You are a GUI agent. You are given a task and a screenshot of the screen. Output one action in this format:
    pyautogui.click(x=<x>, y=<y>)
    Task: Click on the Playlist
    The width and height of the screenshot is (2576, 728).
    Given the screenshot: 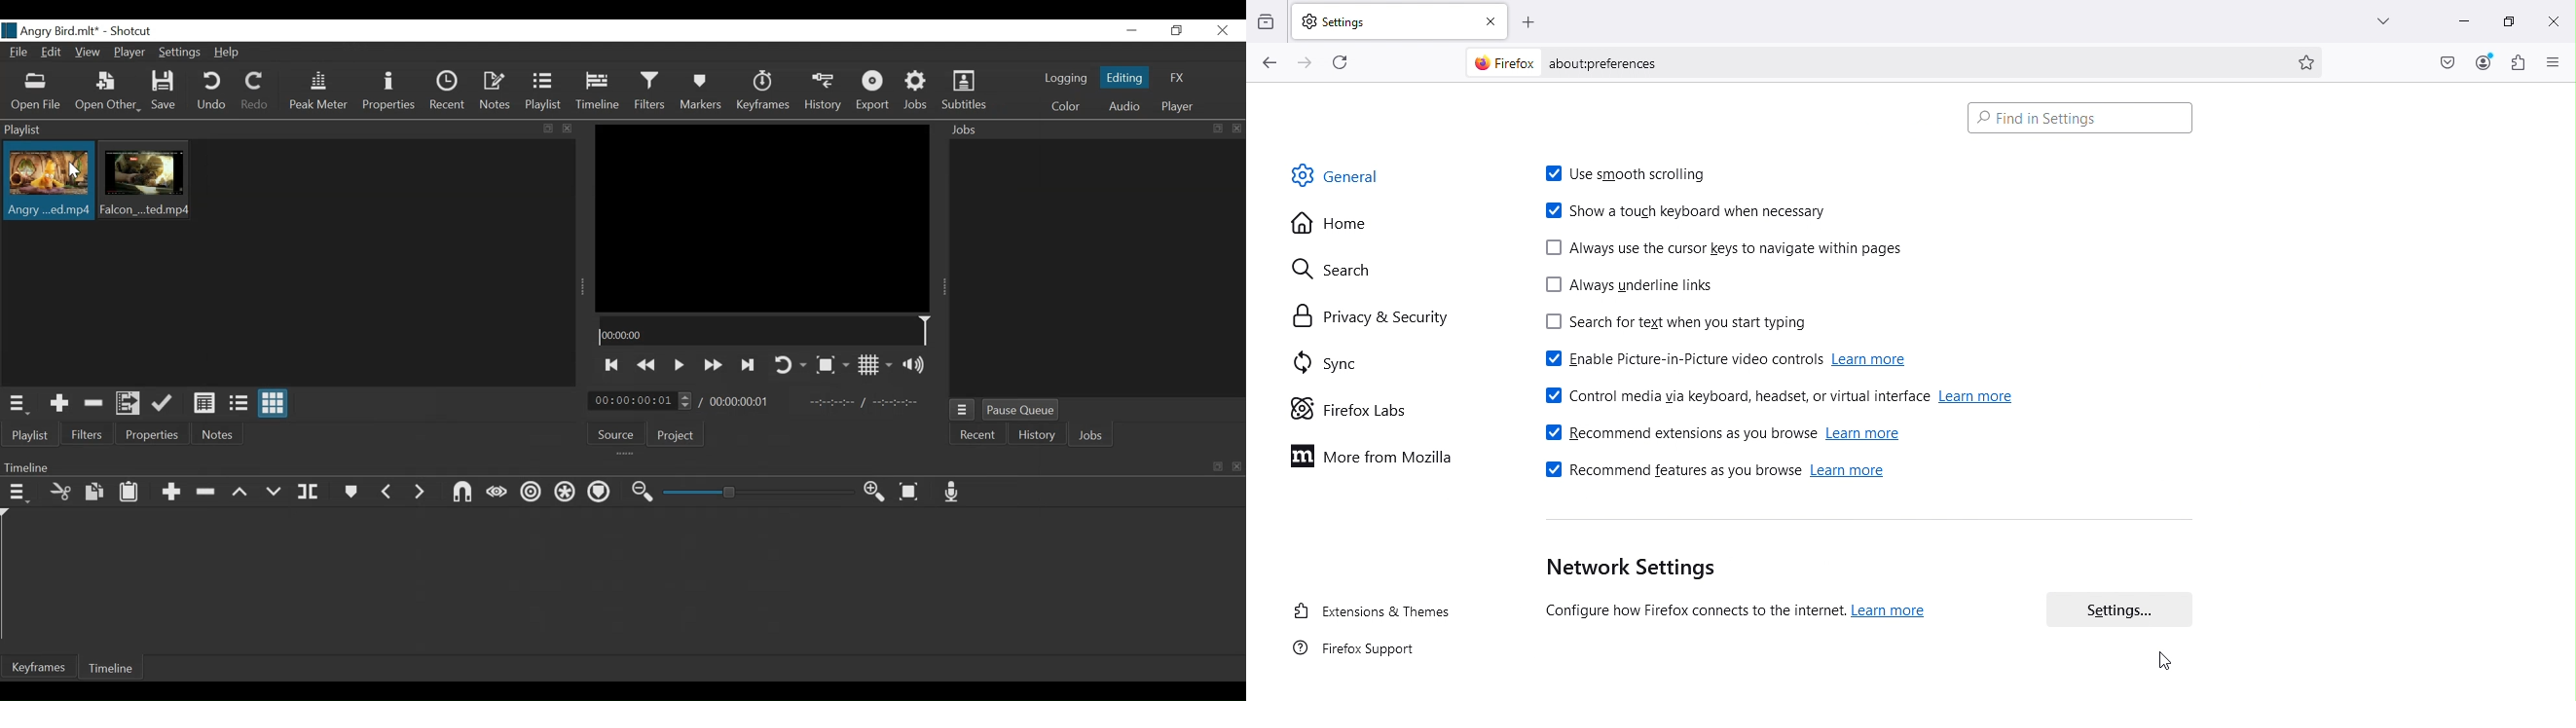 What is the action you would take?
    pyautogui.click(x=546, y=91)
    